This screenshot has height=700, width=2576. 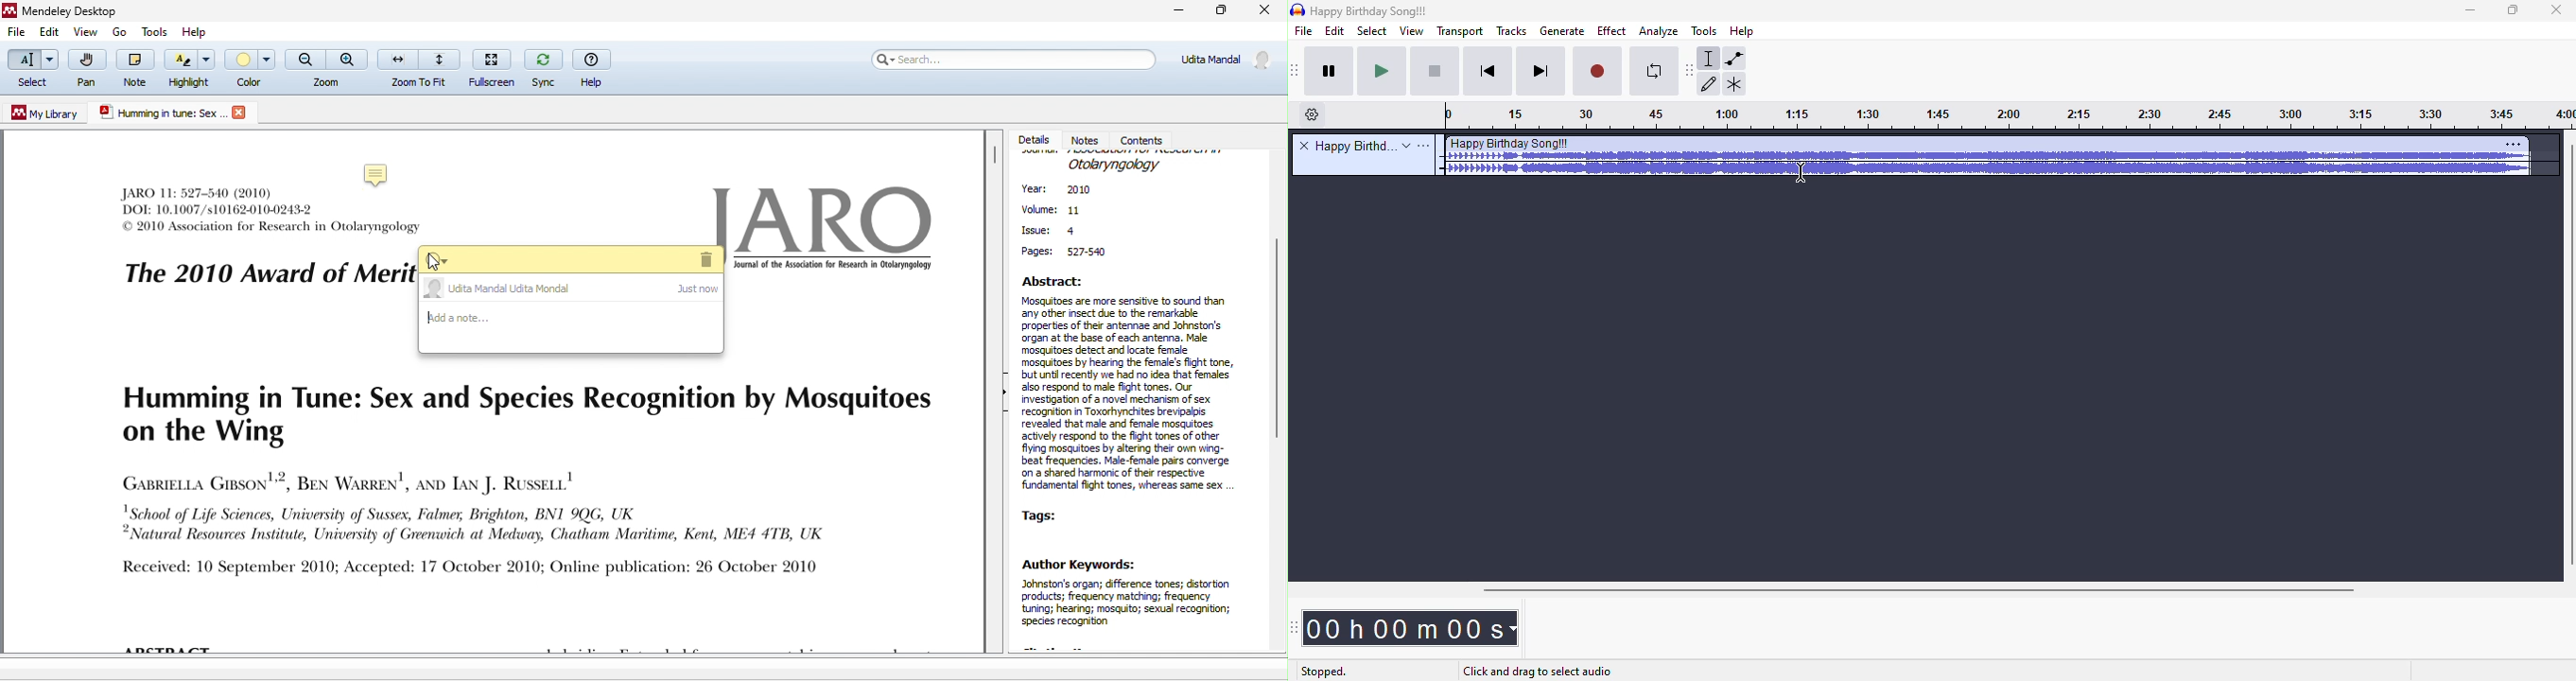 I want to click on help, so click(x=1743, y=30).